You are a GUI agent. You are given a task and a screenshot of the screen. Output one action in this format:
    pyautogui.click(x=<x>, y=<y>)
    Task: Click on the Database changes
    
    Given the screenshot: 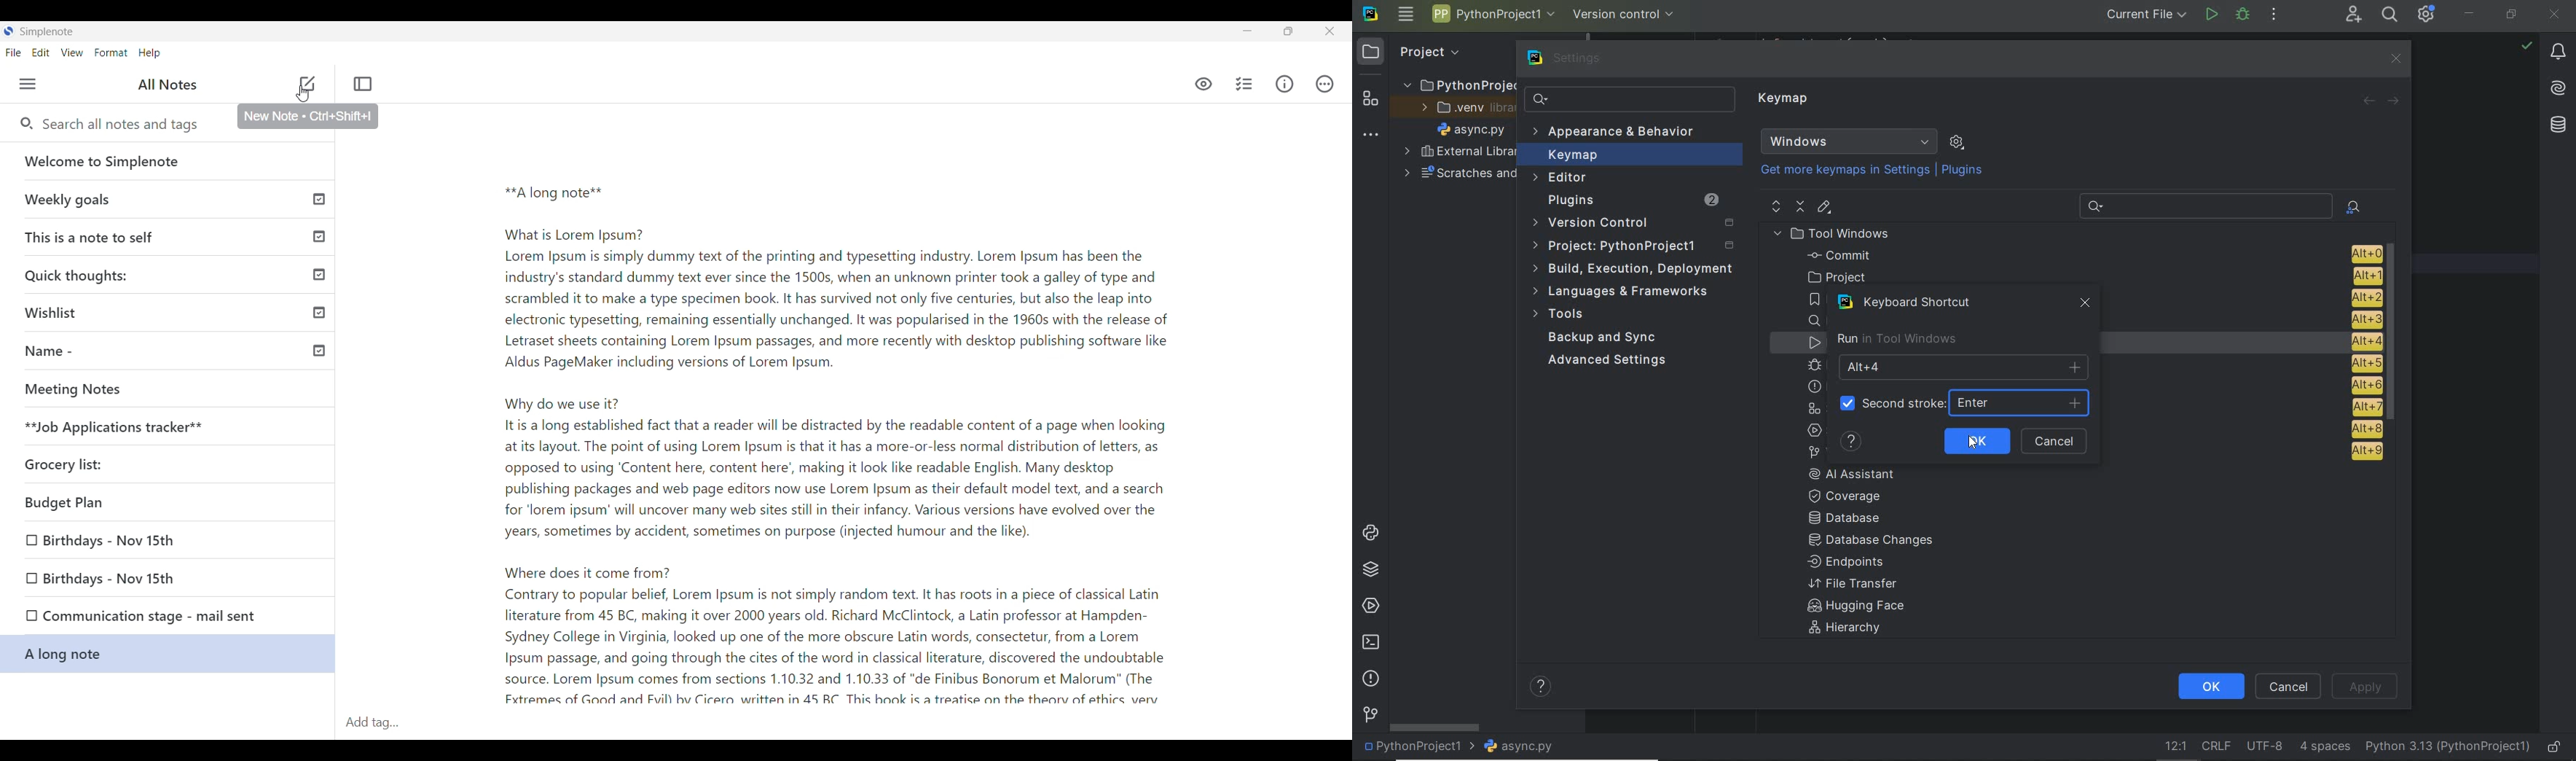 What is the action you would take?
    pyautogui.click(x=1872, y=542)
    